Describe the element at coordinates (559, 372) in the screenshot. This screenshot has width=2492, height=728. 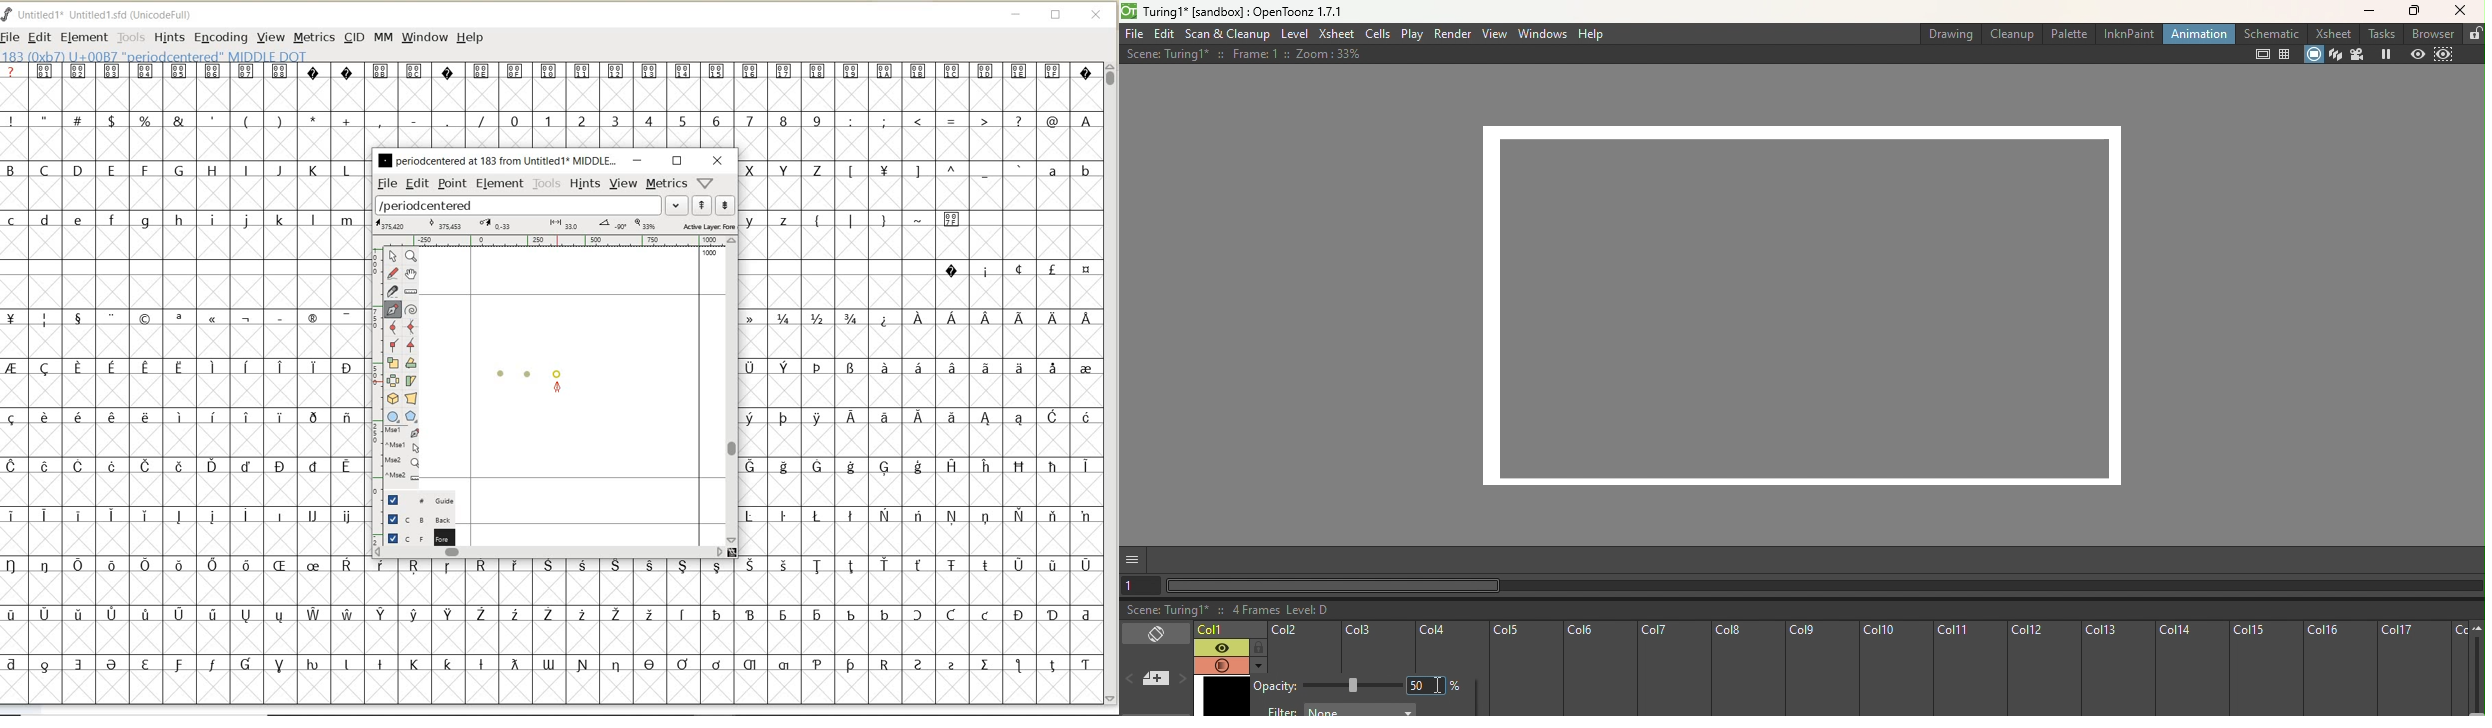
I see `dot` at that location.